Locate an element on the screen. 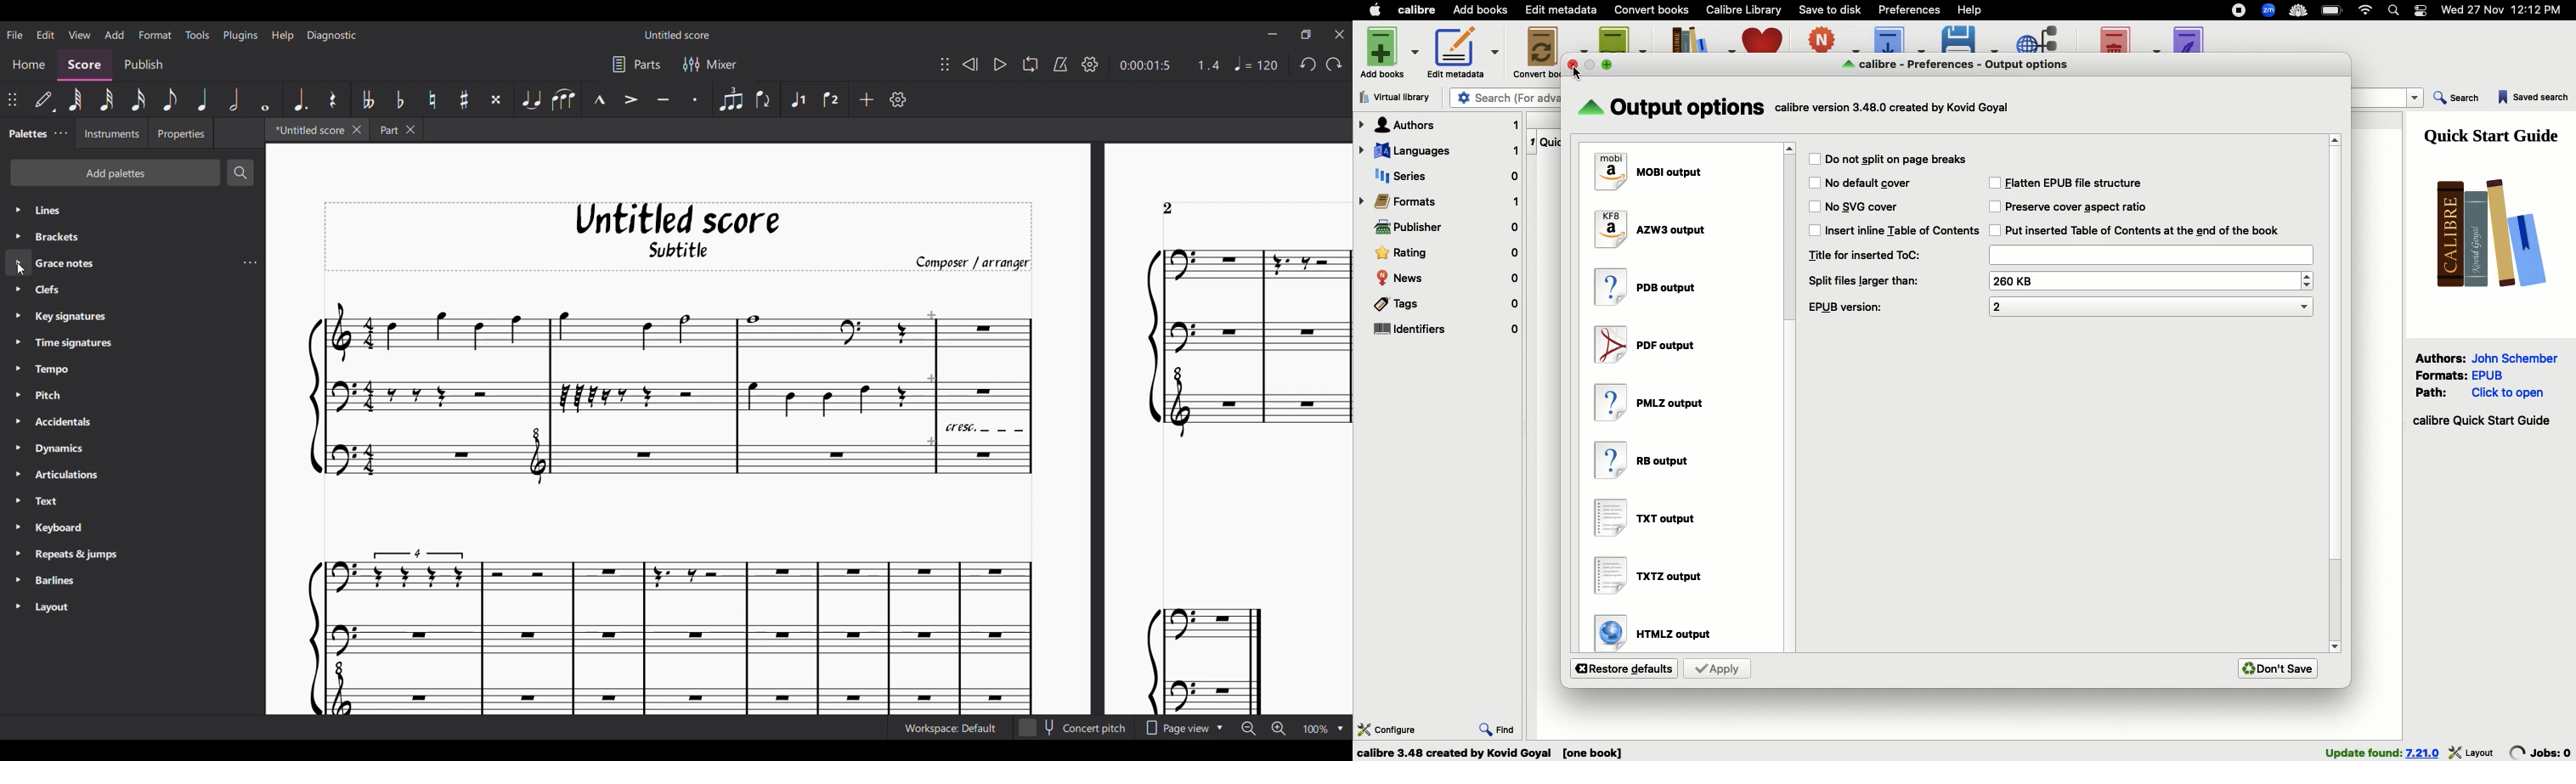  Virtual library is located at coordinates (1400, 97).